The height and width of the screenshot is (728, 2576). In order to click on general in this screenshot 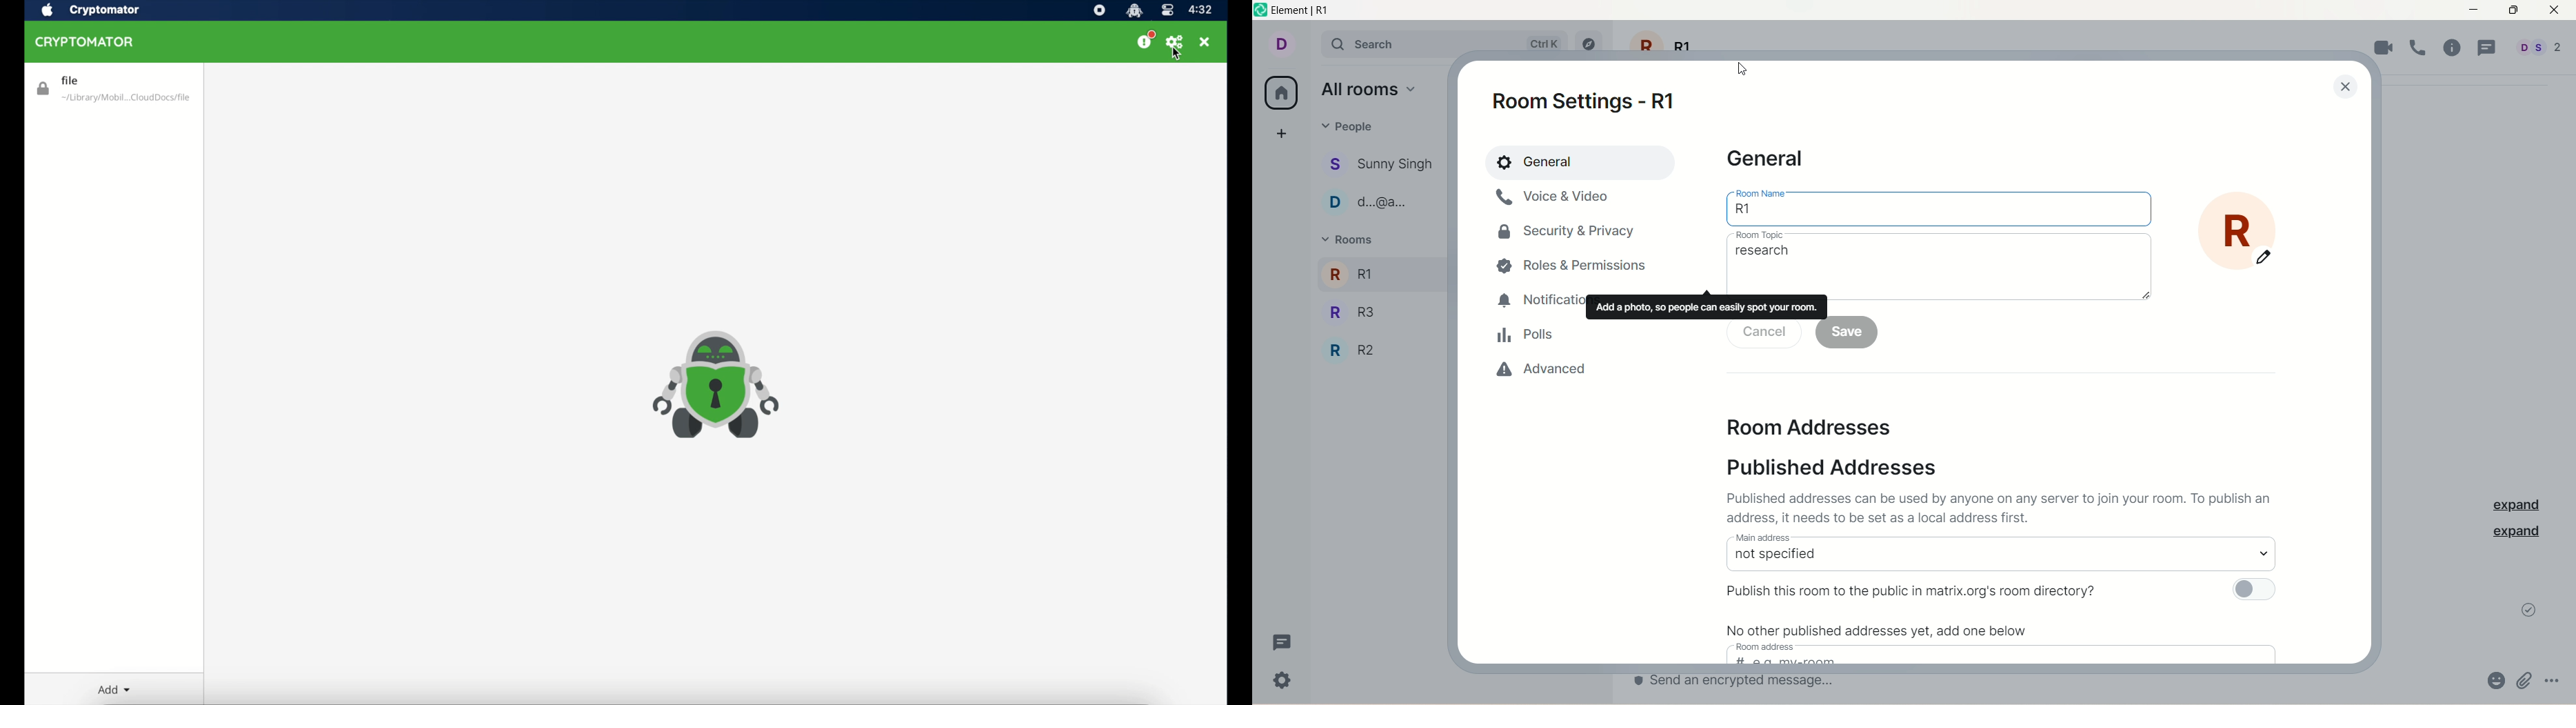, I will do `click(1768, 161)`.